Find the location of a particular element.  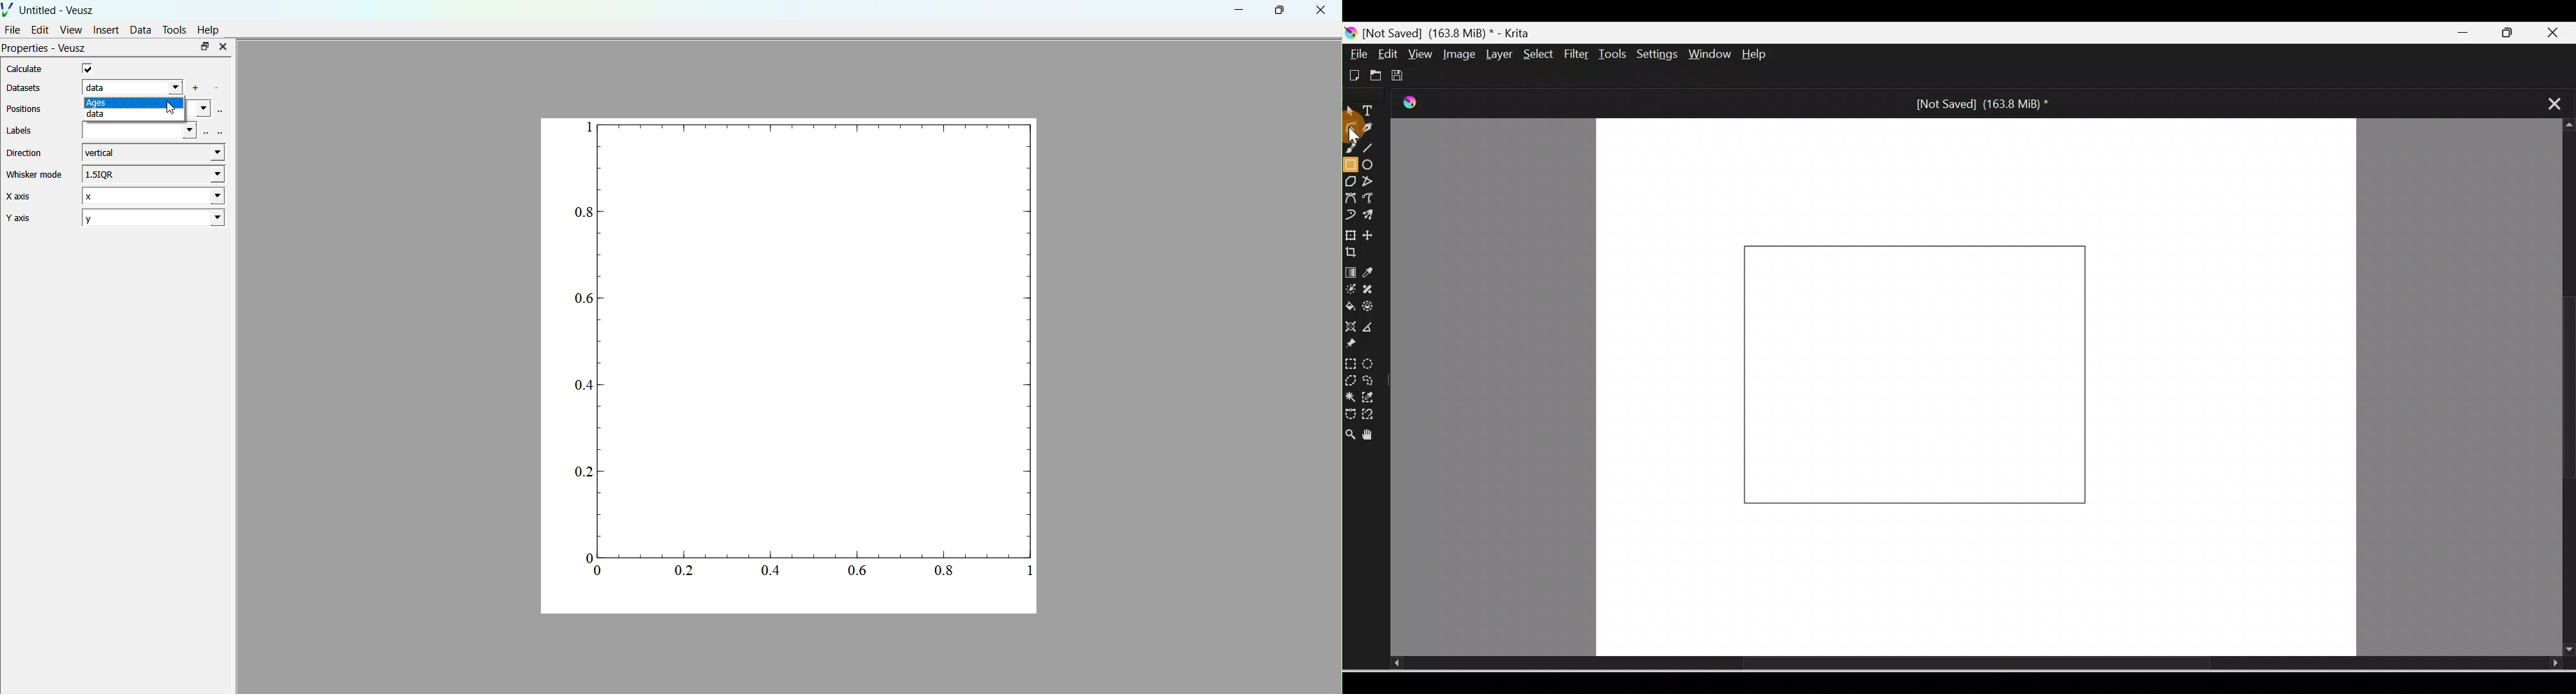

Layer is located at coordinates (1497, 55).